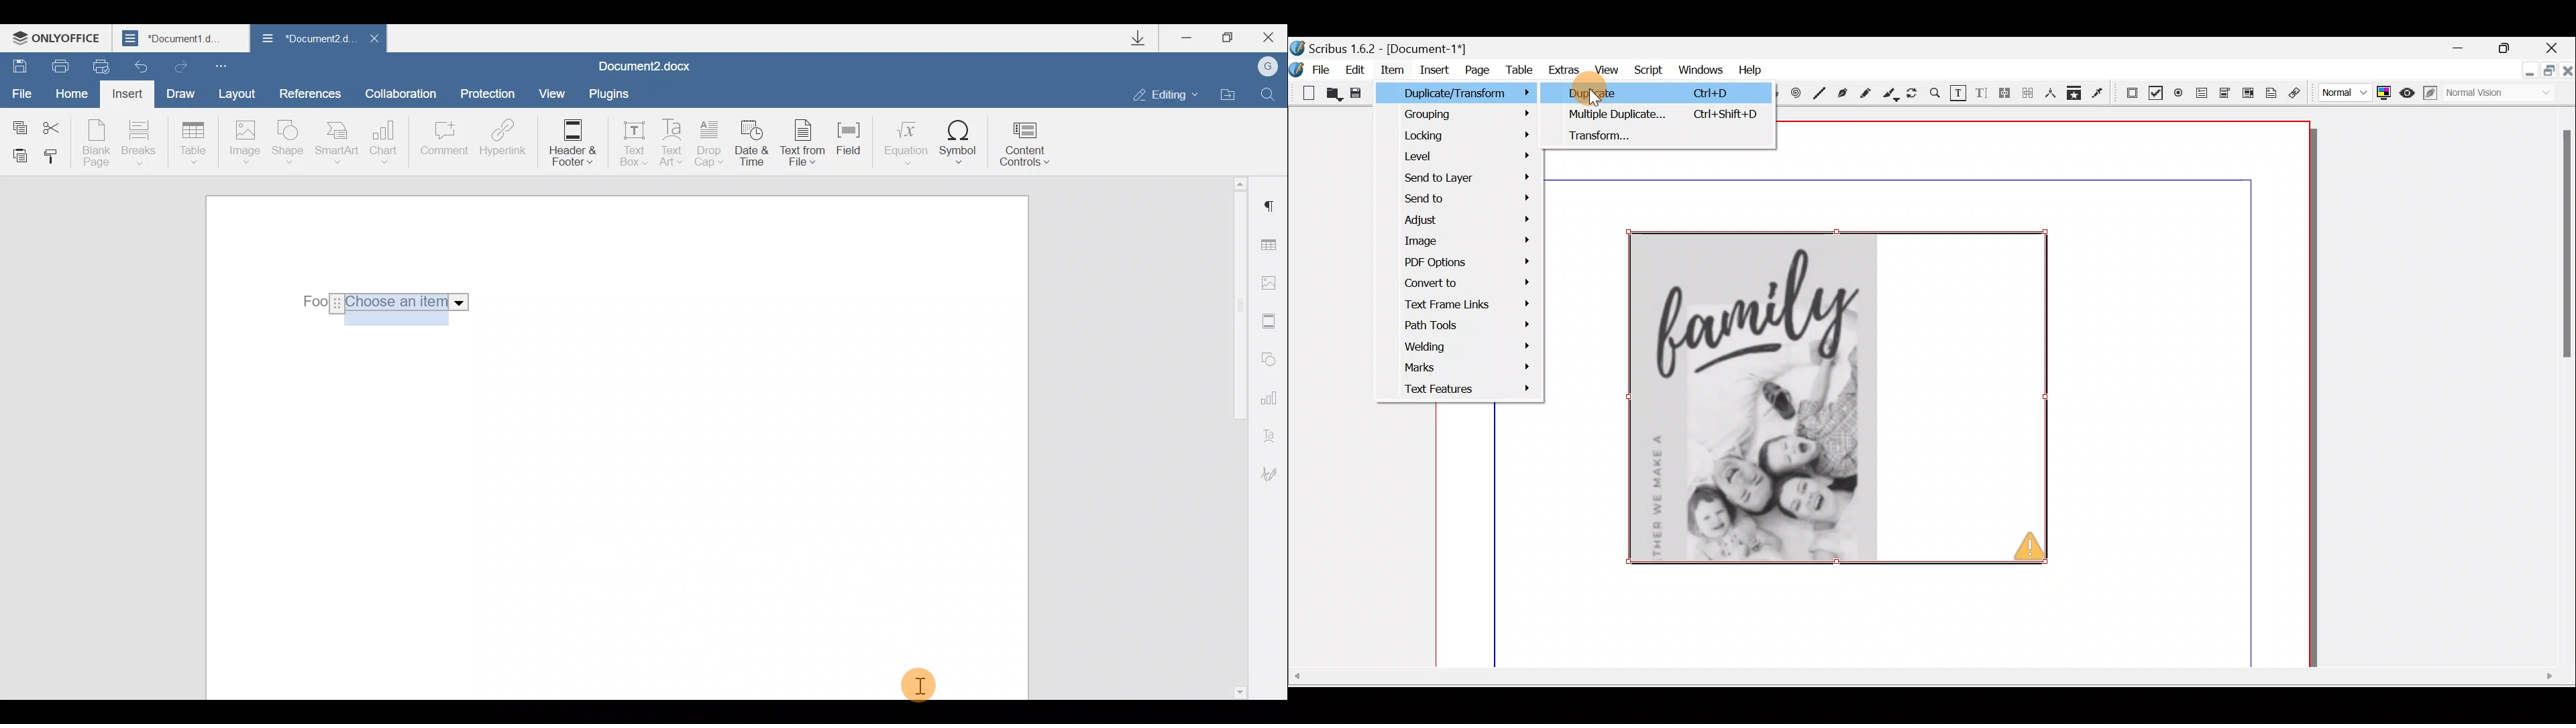  Describe the element at coordinates (96, 143) in the screenshot. I see `Blank page` at that location.